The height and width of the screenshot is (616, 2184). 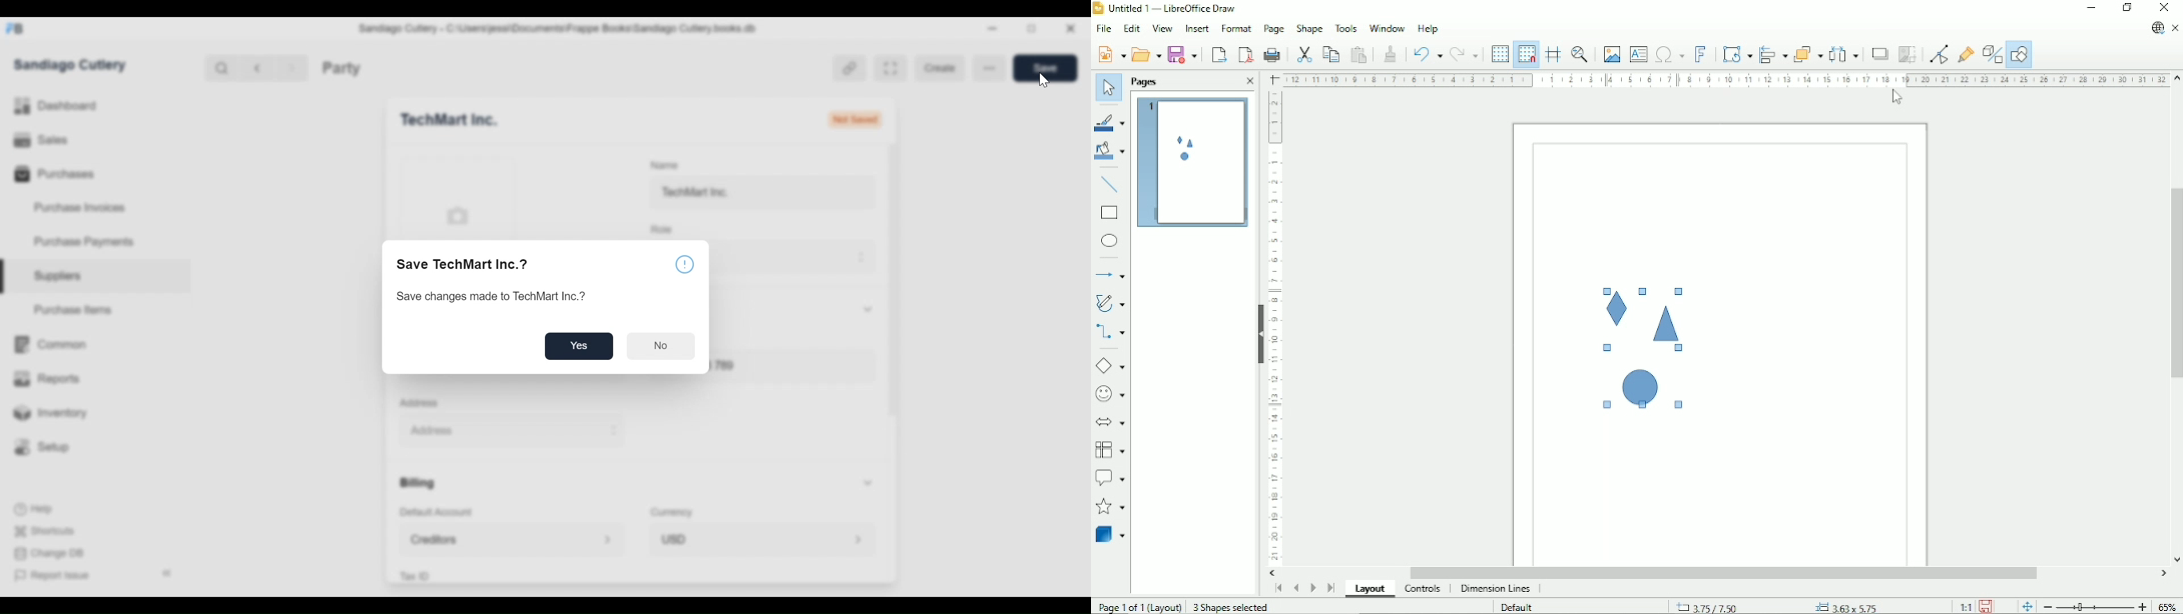 I want to click on Clone formatting, so click(x=1391, y=53).